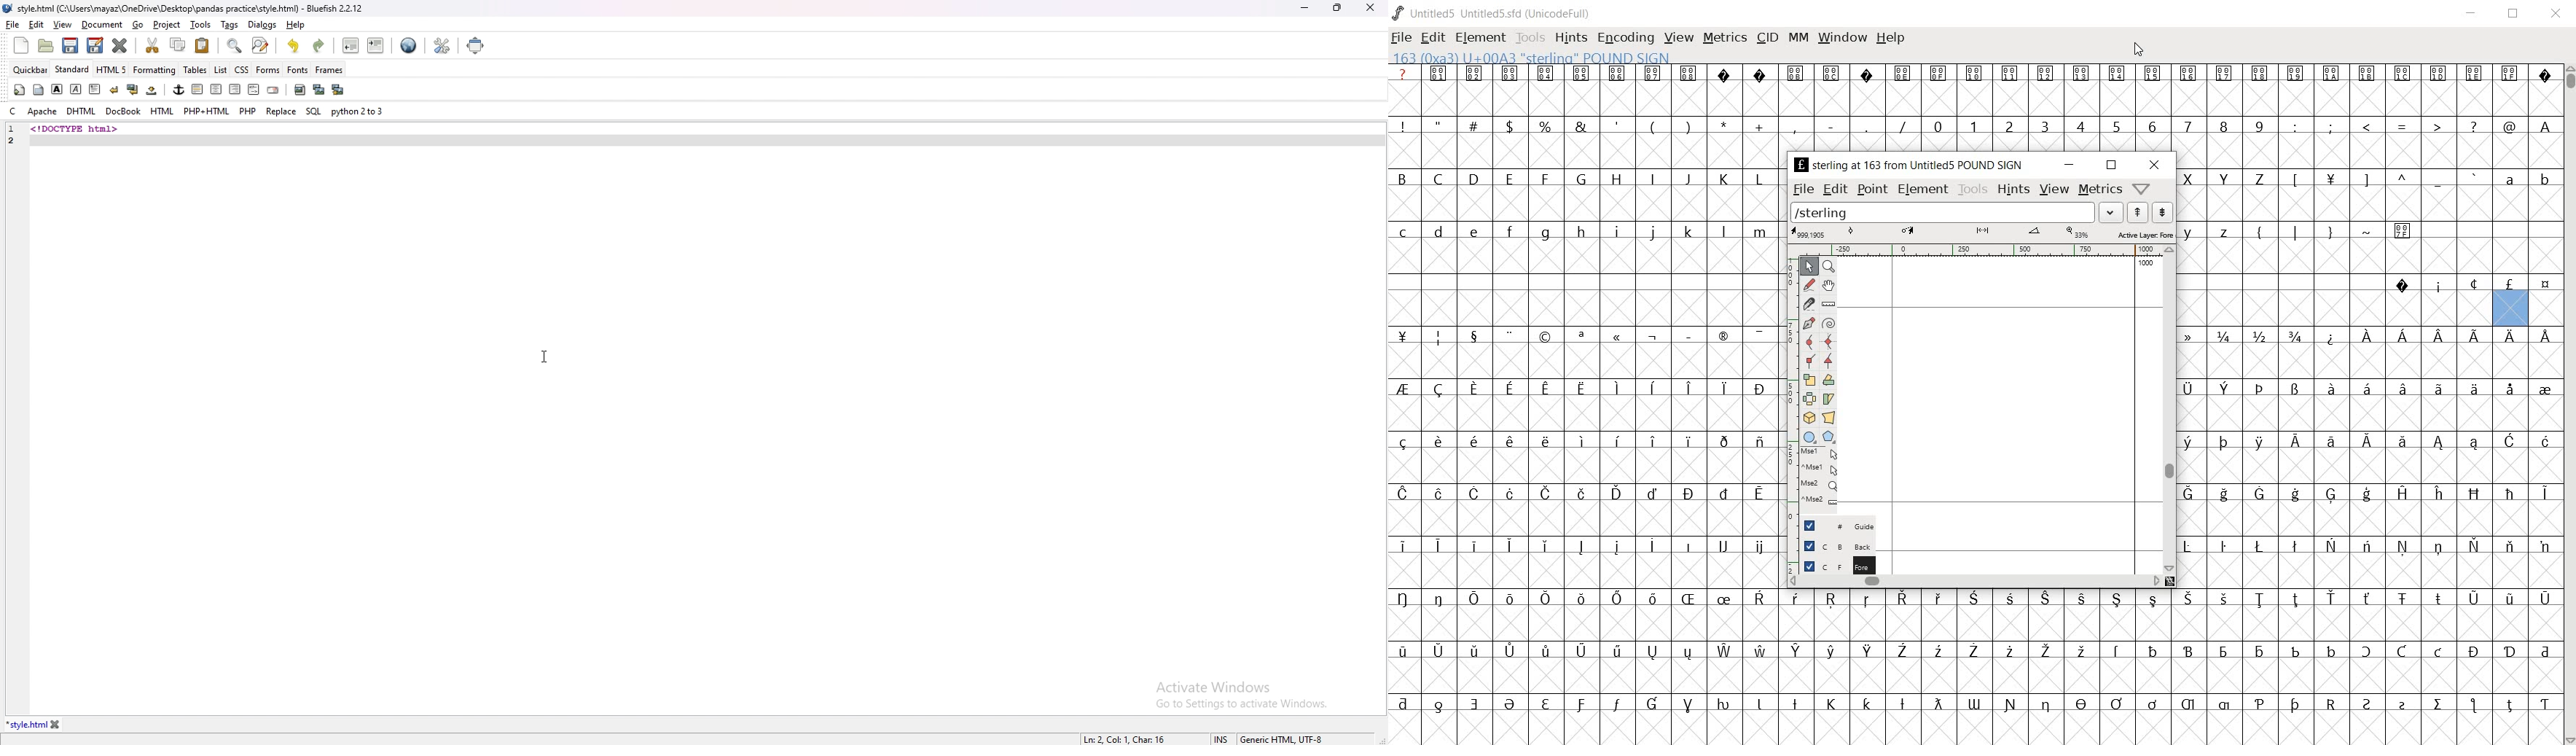  Describe the element at coordinates (1842, 39) in the screenshot. I see `WINDOW` at that location.